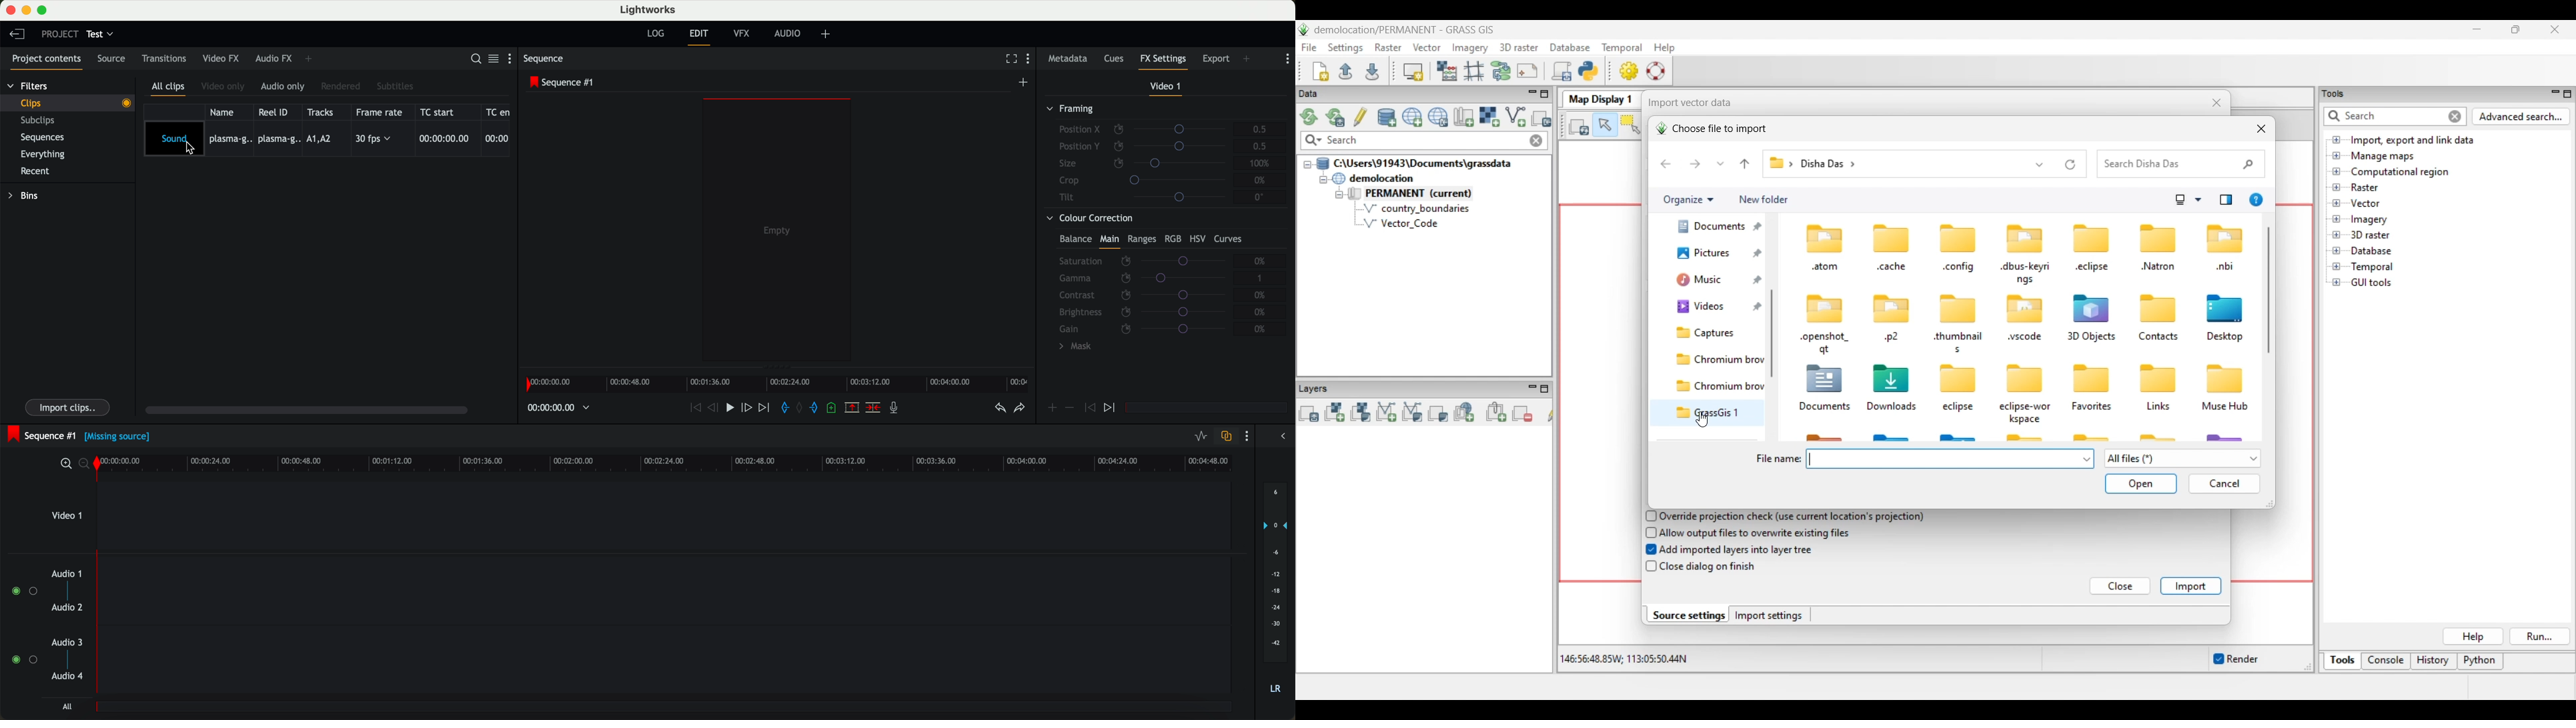 The width and height of the screenshot is (2576, 728). Describe the element at coordinates (636, 515) in the screenshot. I see `video 1` at that location.